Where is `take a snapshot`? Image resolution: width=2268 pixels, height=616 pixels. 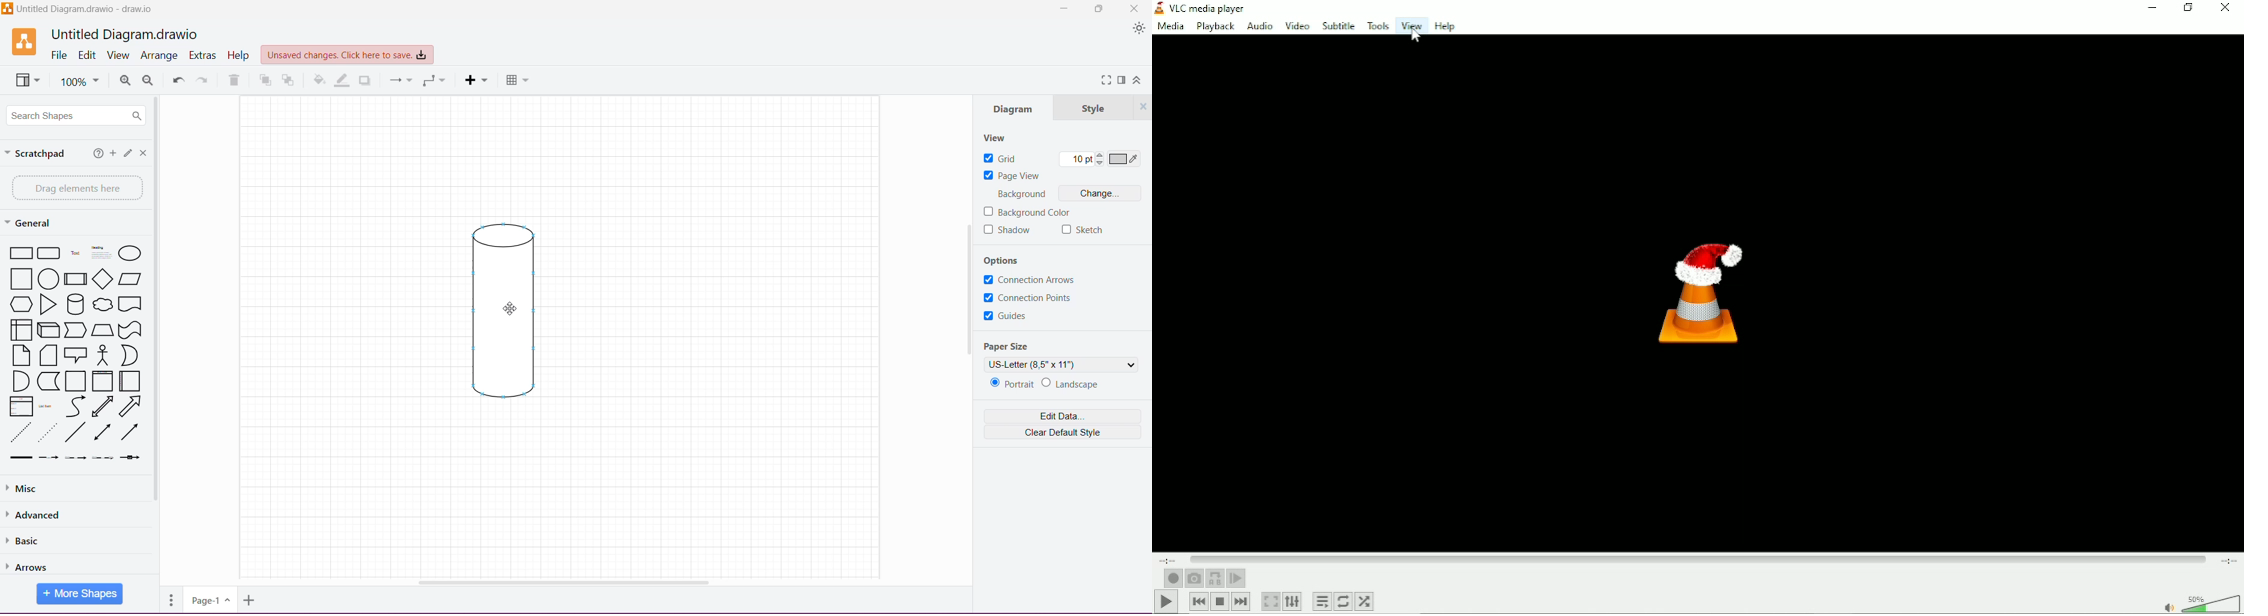 take a snapshot is located at coordinates (1194, 578).